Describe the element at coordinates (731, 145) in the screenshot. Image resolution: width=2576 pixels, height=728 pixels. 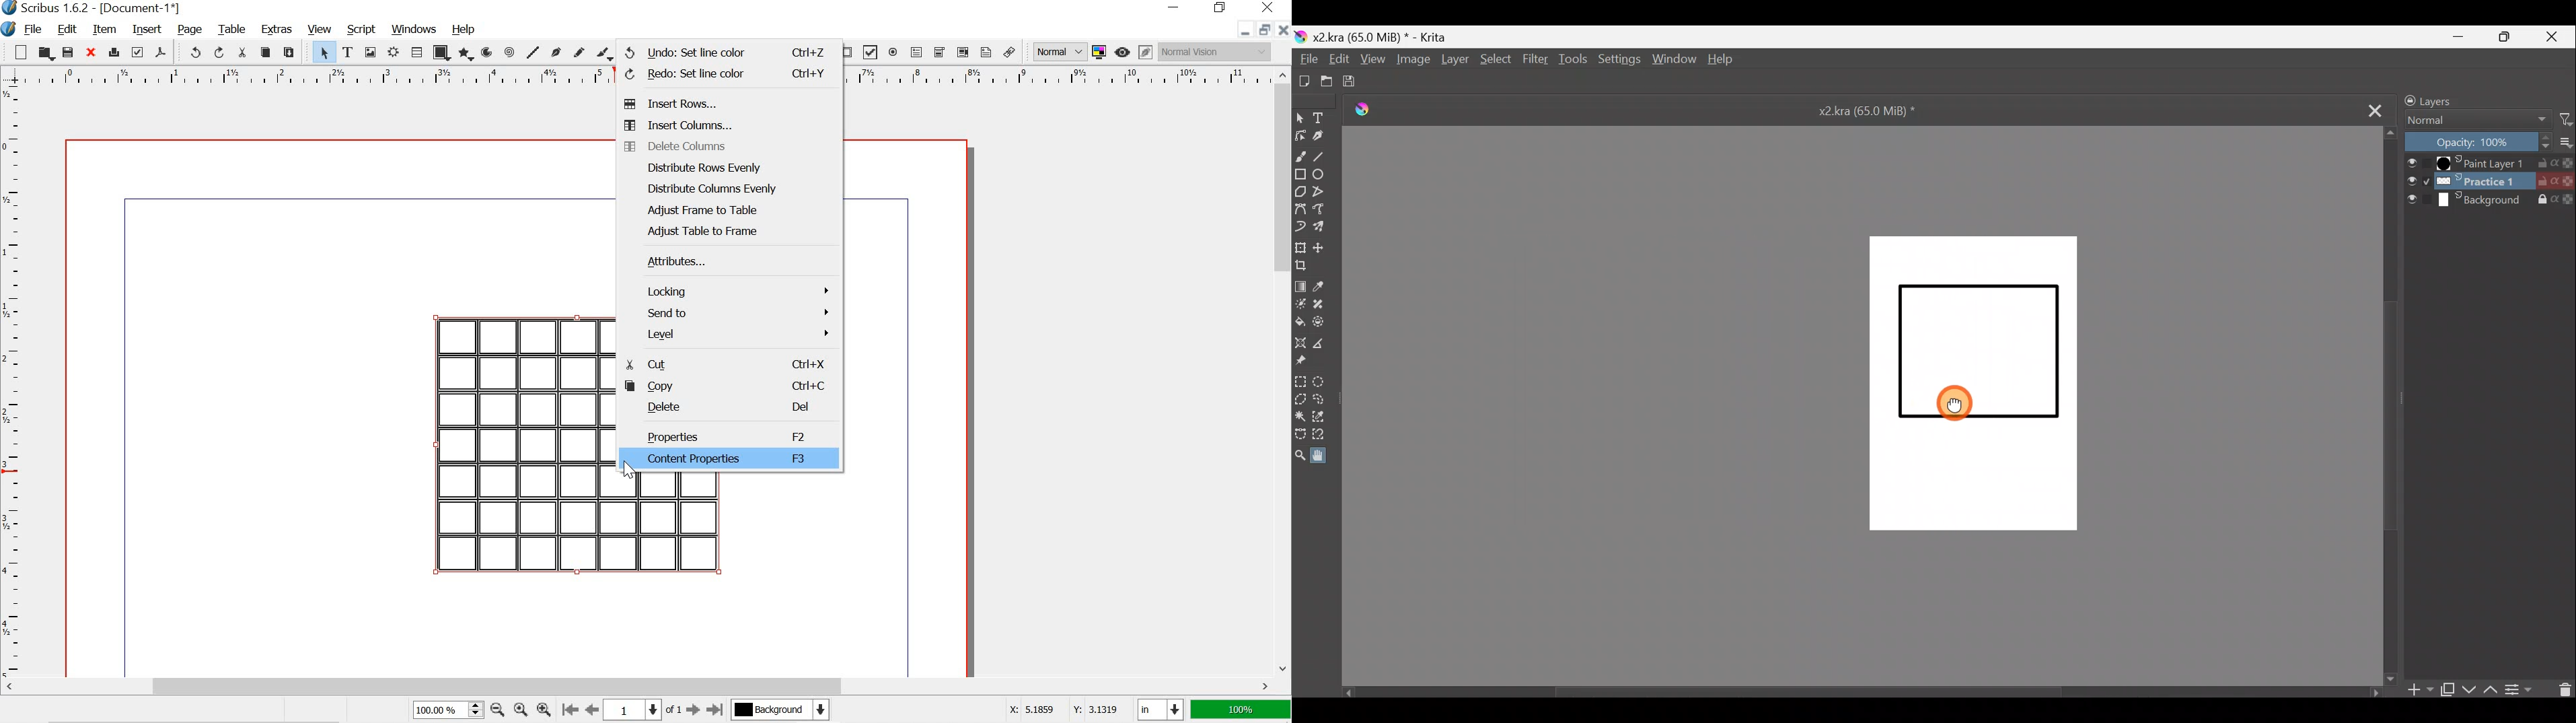
I see `delete columns` at that location.